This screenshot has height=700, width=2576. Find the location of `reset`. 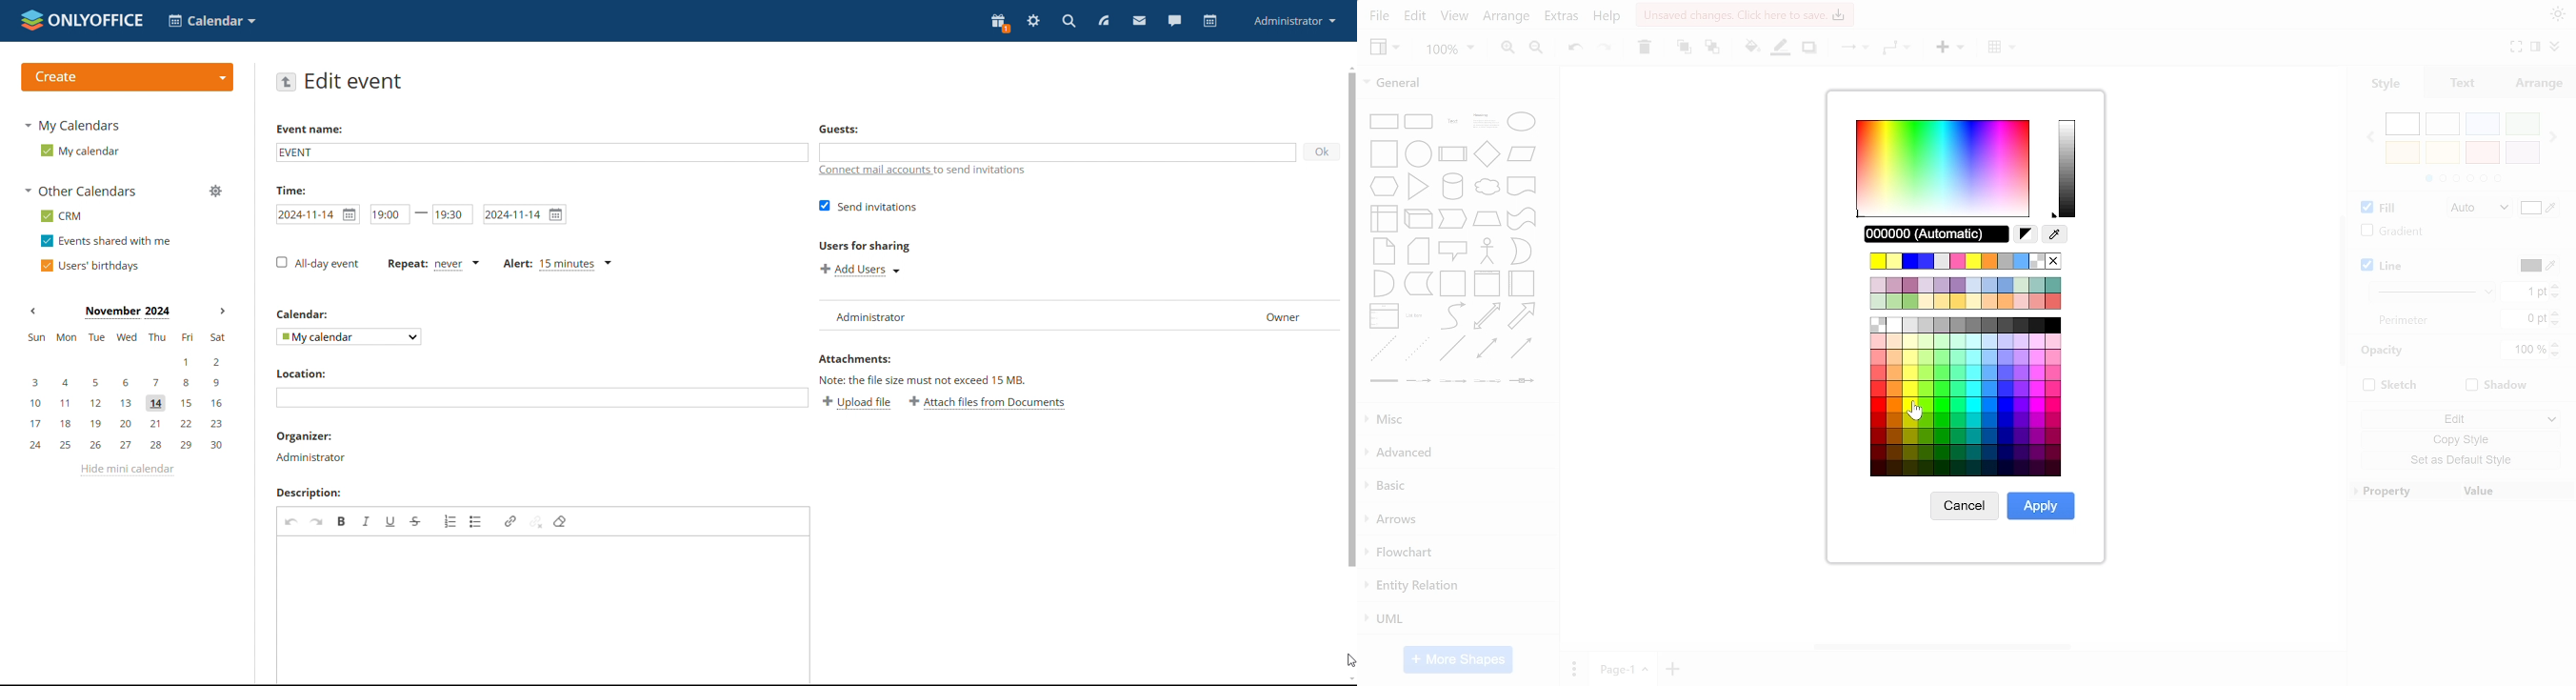

reset is located at coordinates (2026, 234).